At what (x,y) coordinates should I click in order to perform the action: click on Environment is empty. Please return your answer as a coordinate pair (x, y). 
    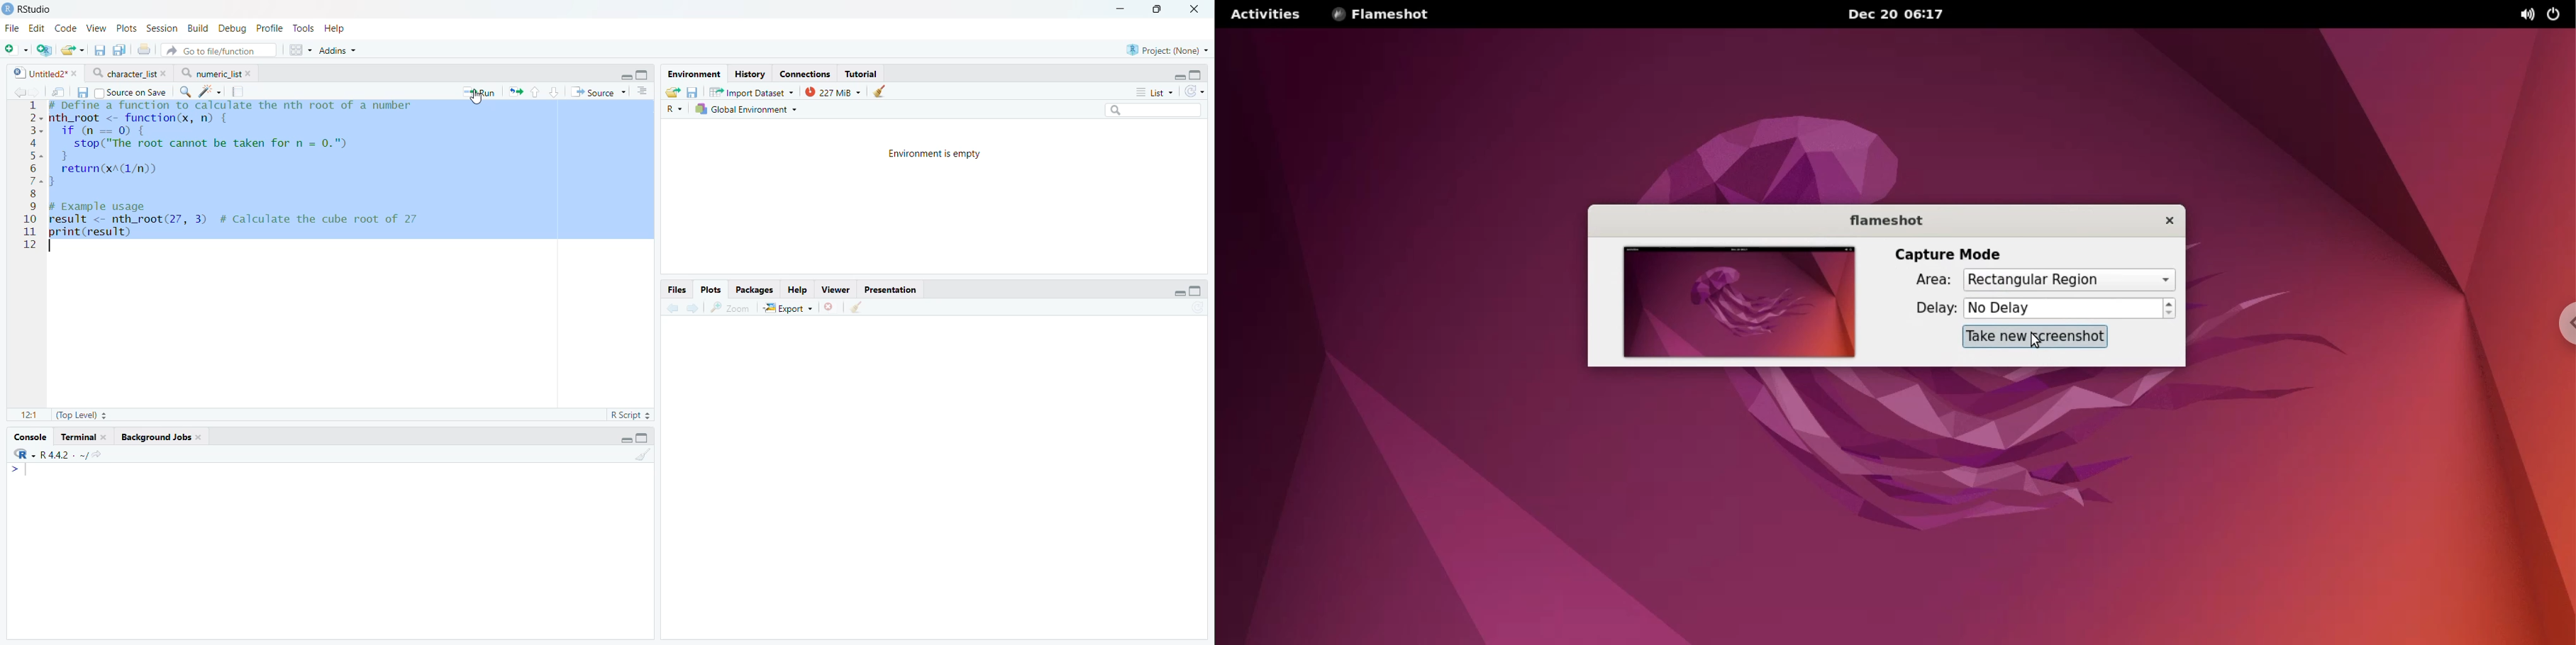
    Looking at the image, I should click on (935, 156).